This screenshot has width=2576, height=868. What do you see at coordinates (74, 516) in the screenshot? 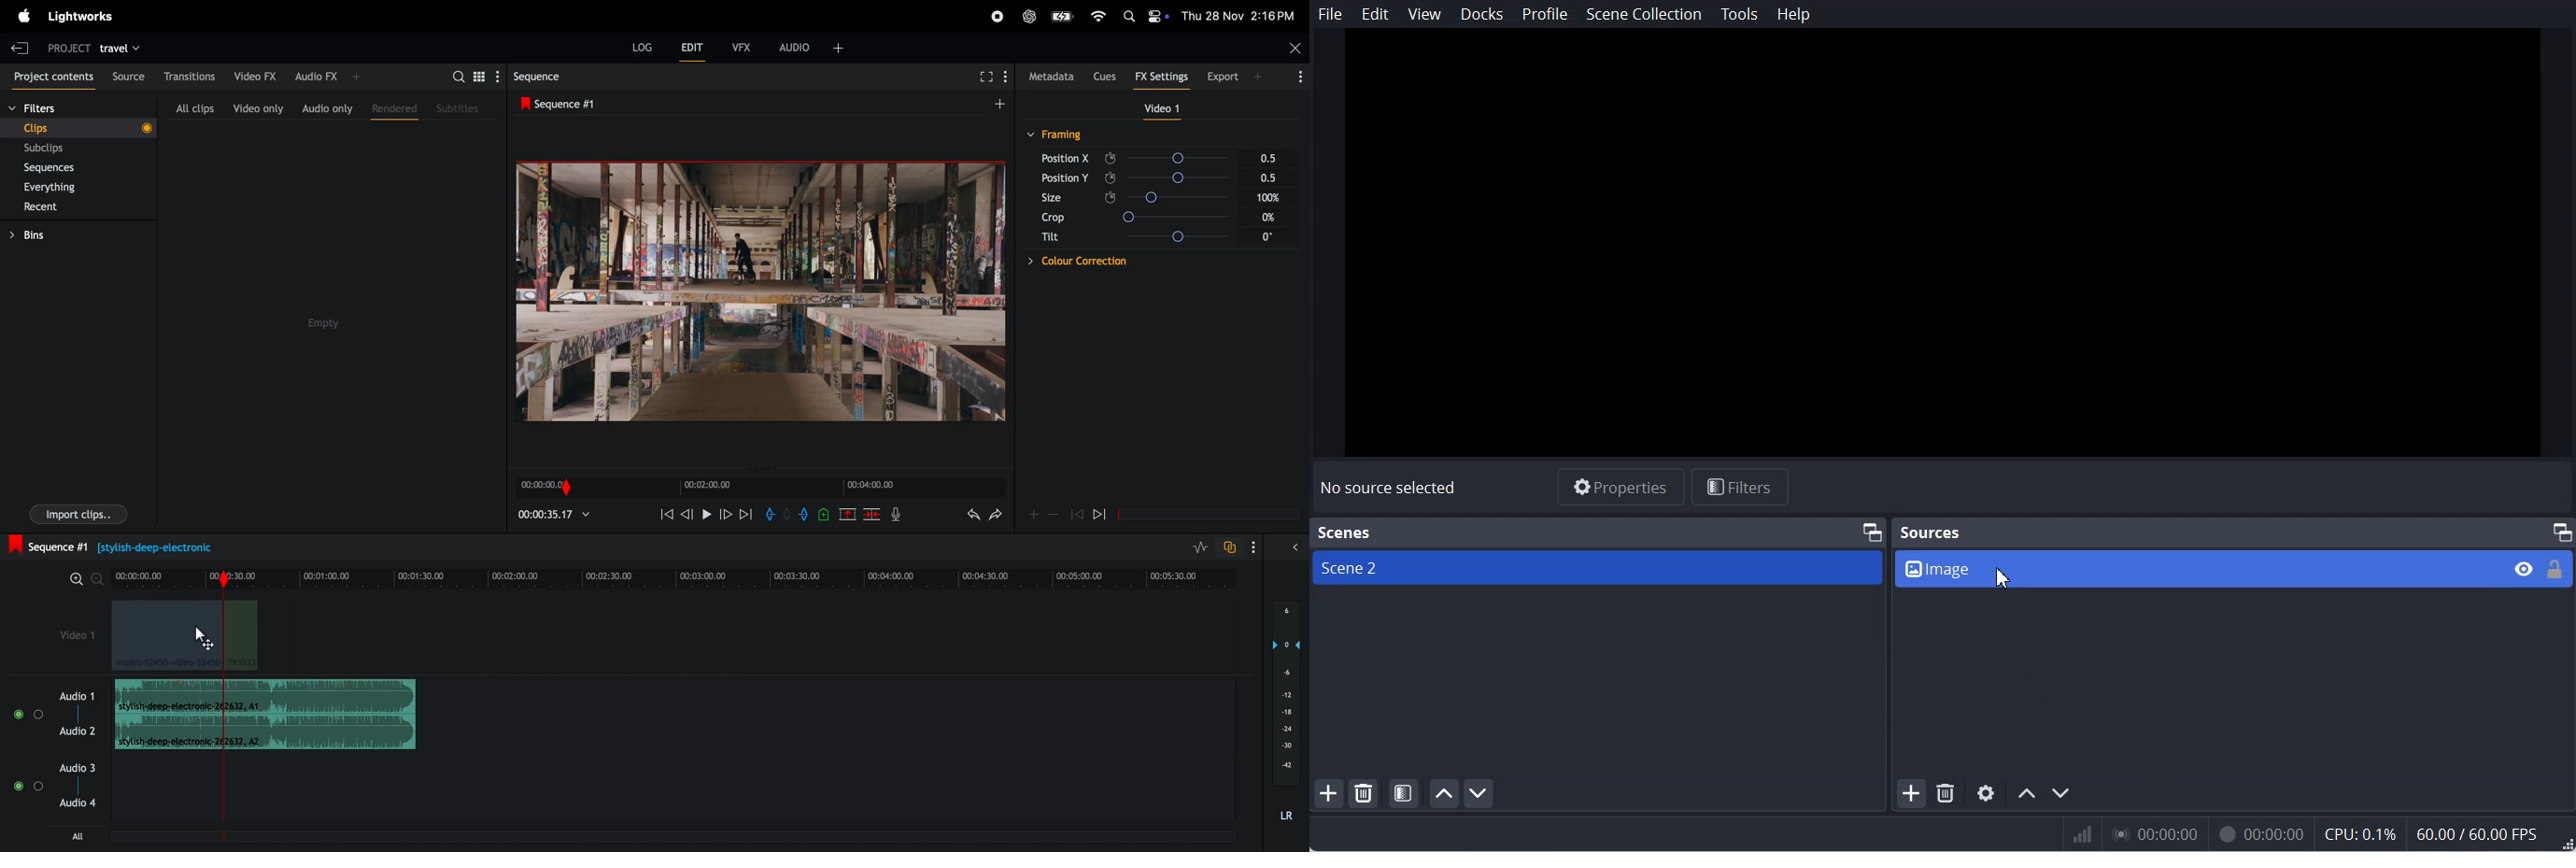
I see `import clips` at bounding box center [74, 516].